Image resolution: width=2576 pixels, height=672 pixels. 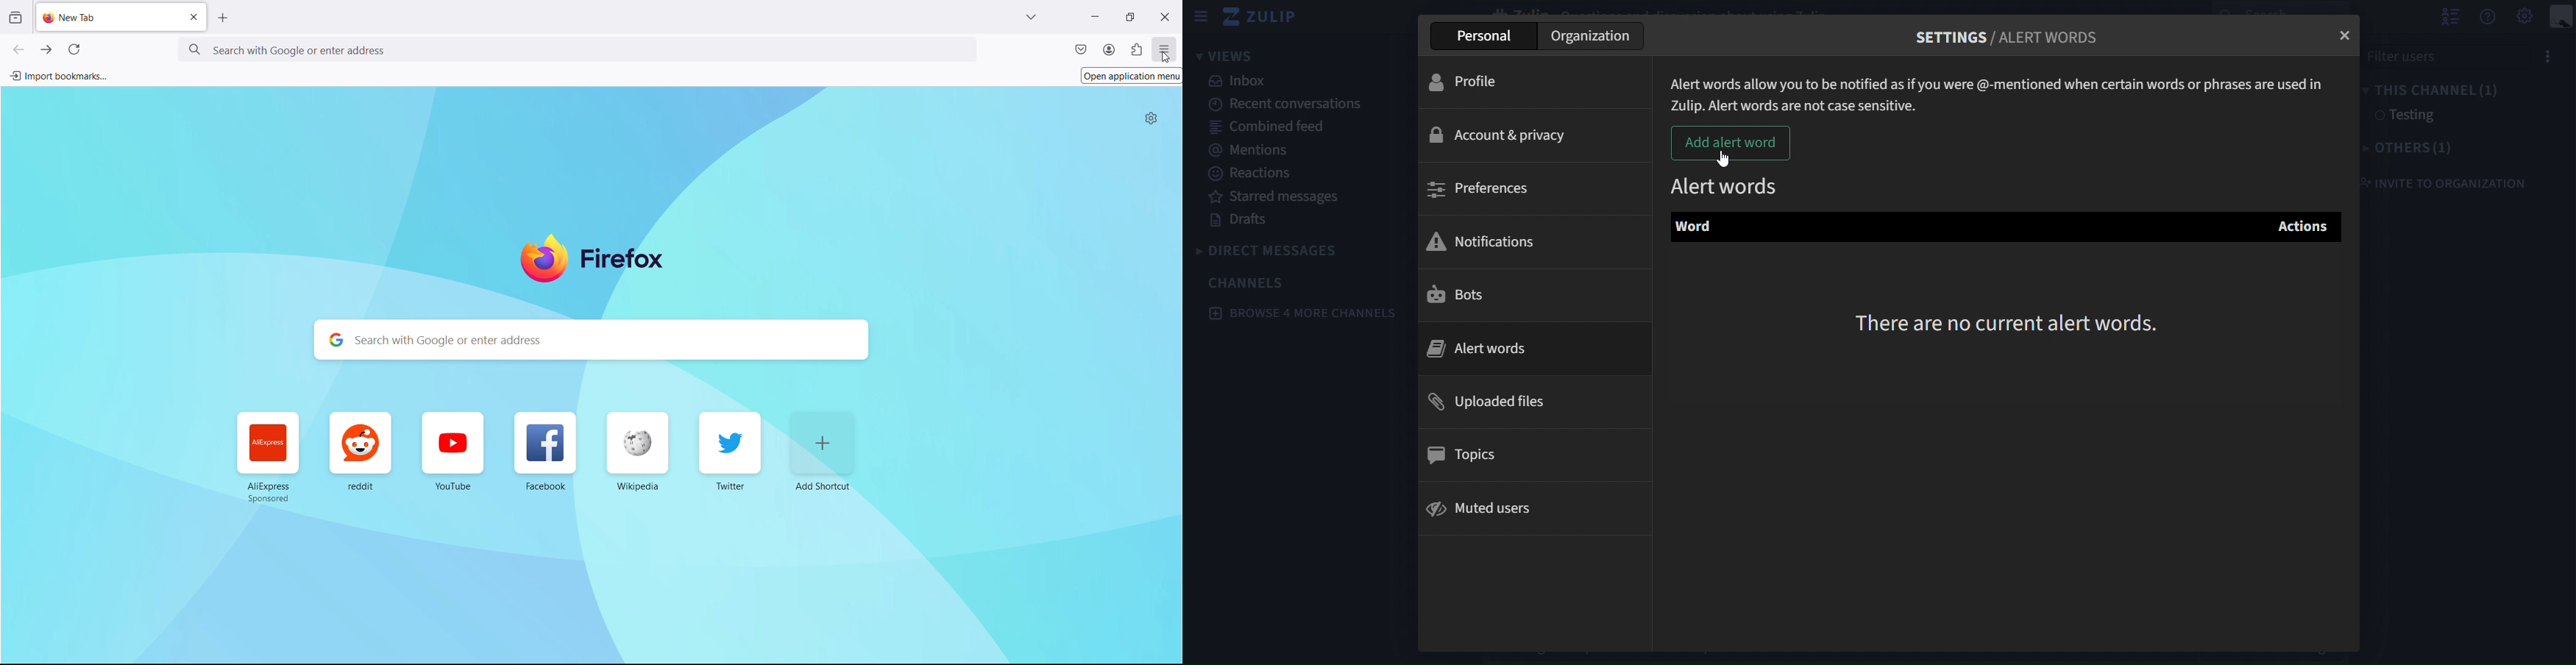 I want to click on preferences, so click(x=1480, y=188).